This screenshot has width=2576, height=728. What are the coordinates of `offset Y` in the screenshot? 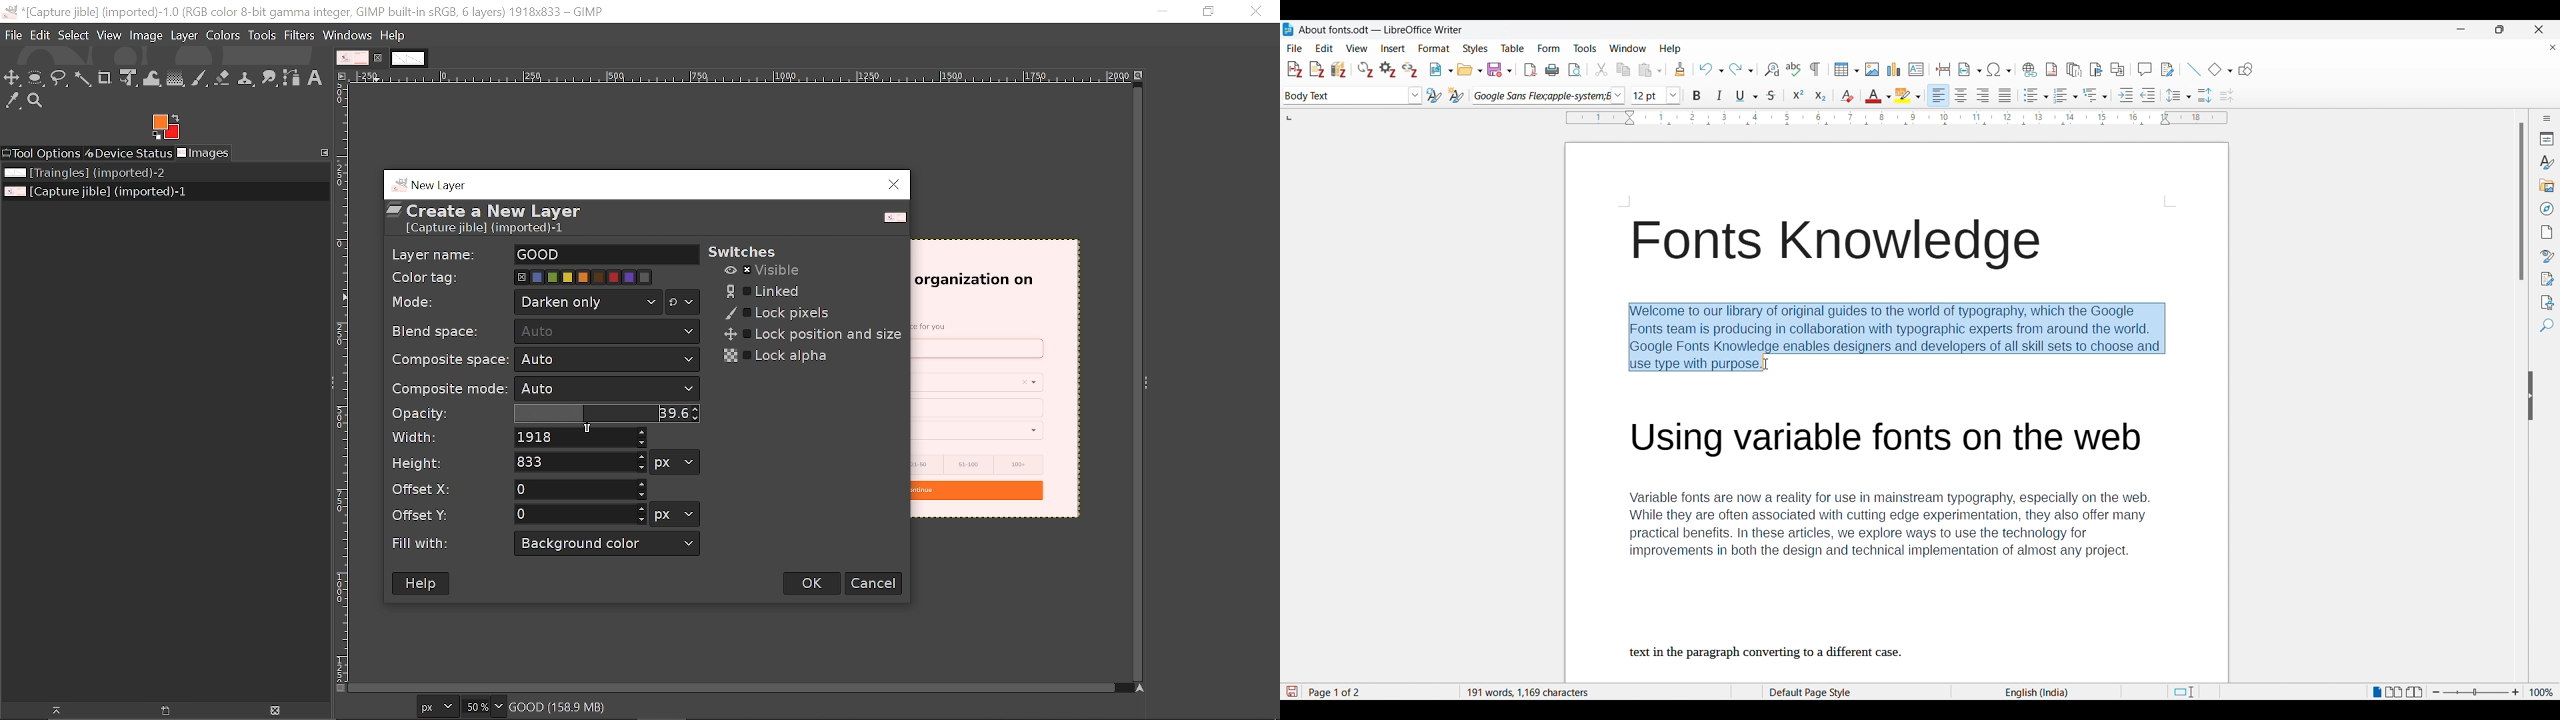 It's located at (580, 513).